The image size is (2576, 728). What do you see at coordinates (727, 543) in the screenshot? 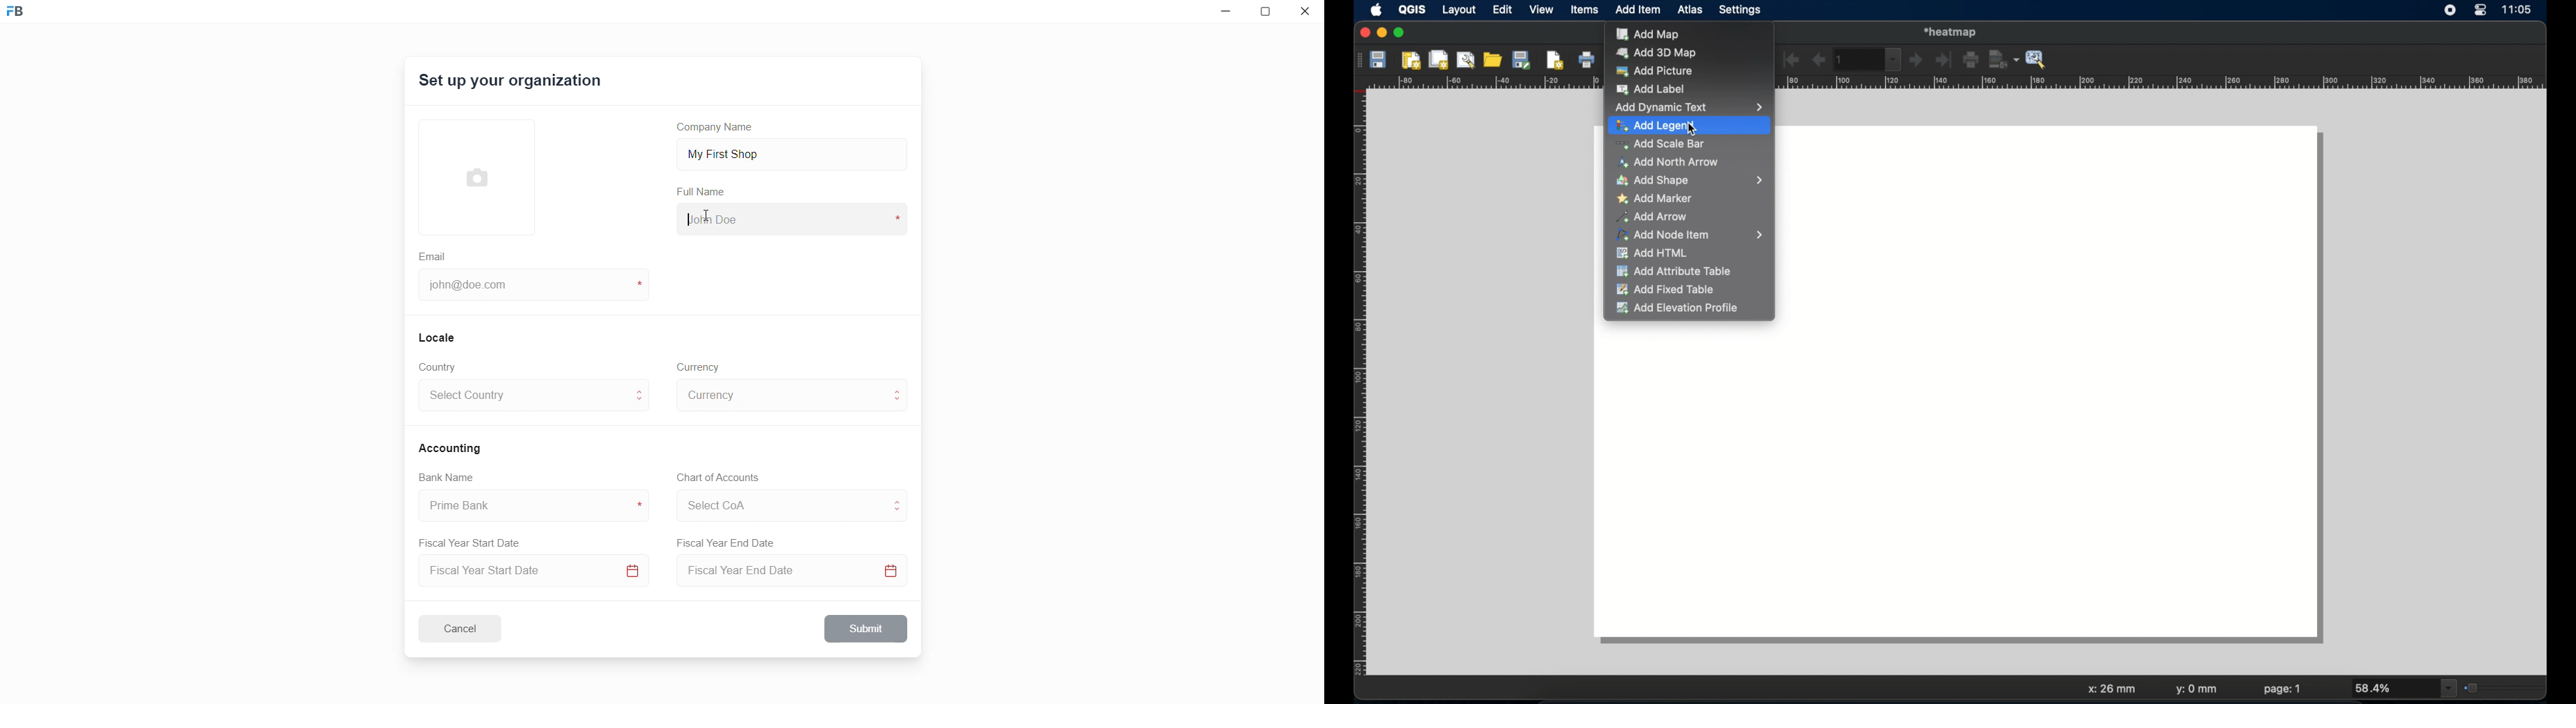
I see `Fiscal Year End Date` at bounding box center [727, 543].